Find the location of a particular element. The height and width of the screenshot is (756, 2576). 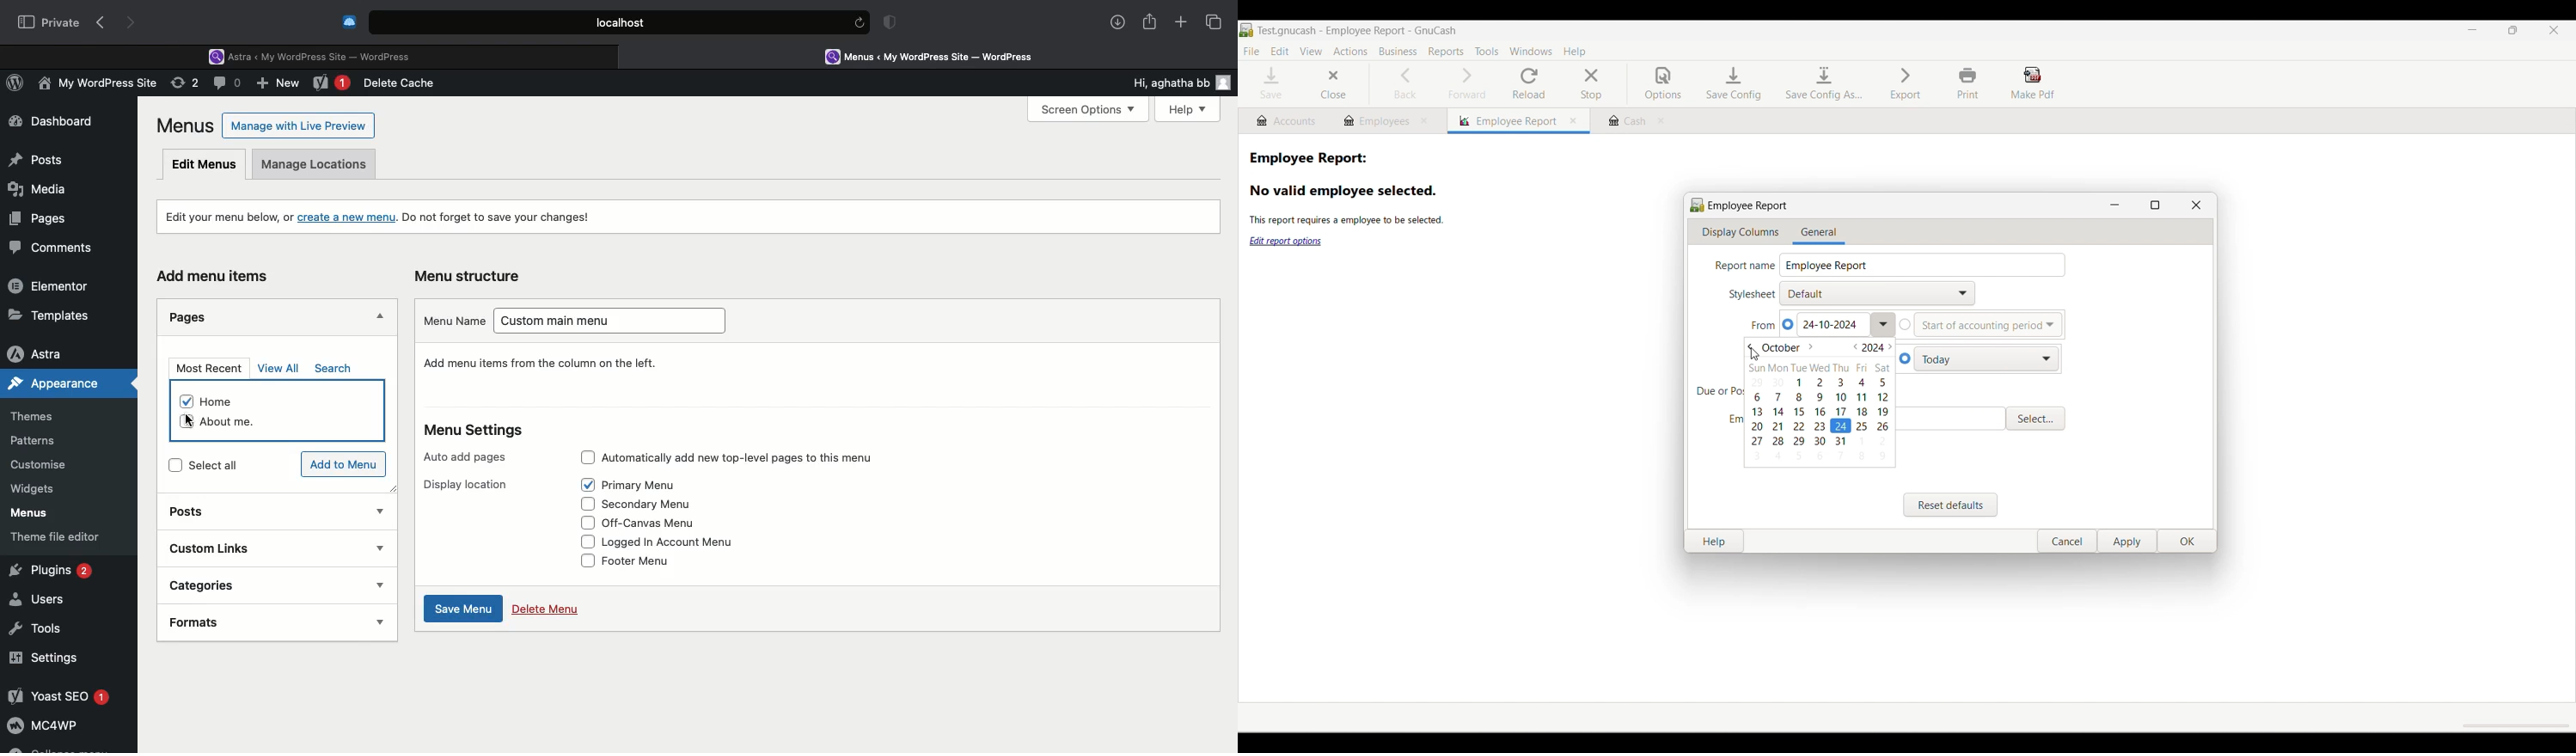

Menus is located at coordinates (27, 513).